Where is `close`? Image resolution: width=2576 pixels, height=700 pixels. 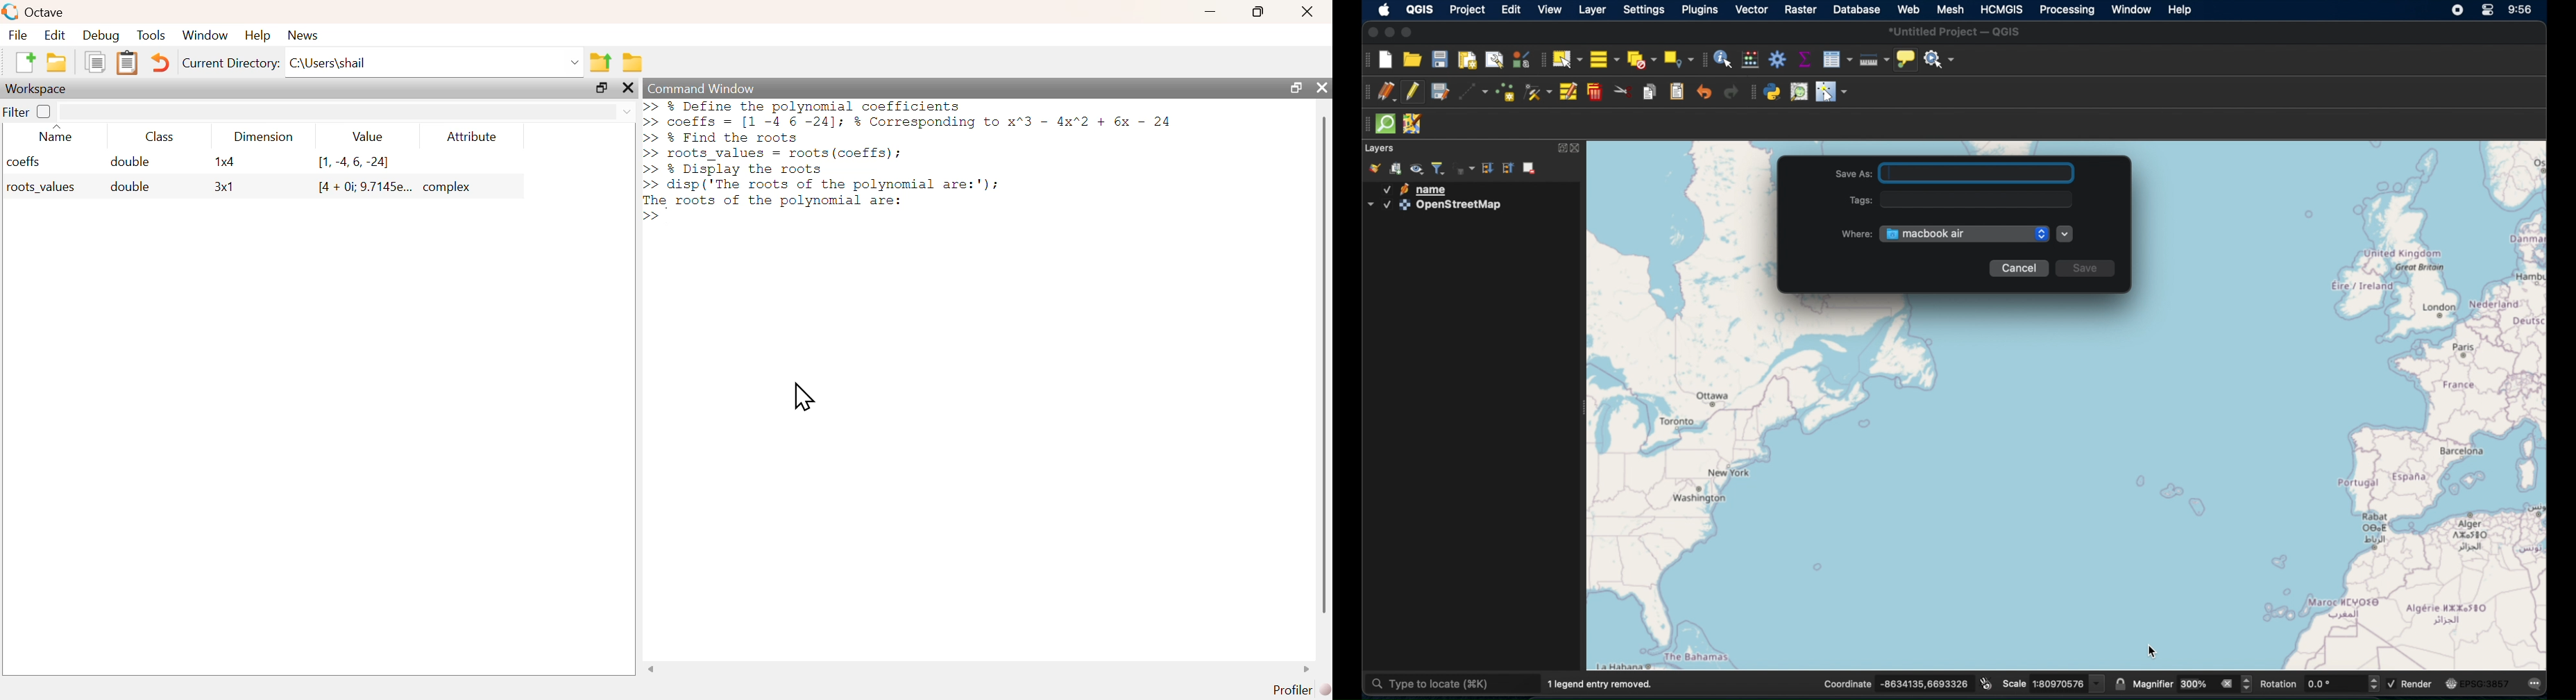 close is located at coordinates (629, 88).